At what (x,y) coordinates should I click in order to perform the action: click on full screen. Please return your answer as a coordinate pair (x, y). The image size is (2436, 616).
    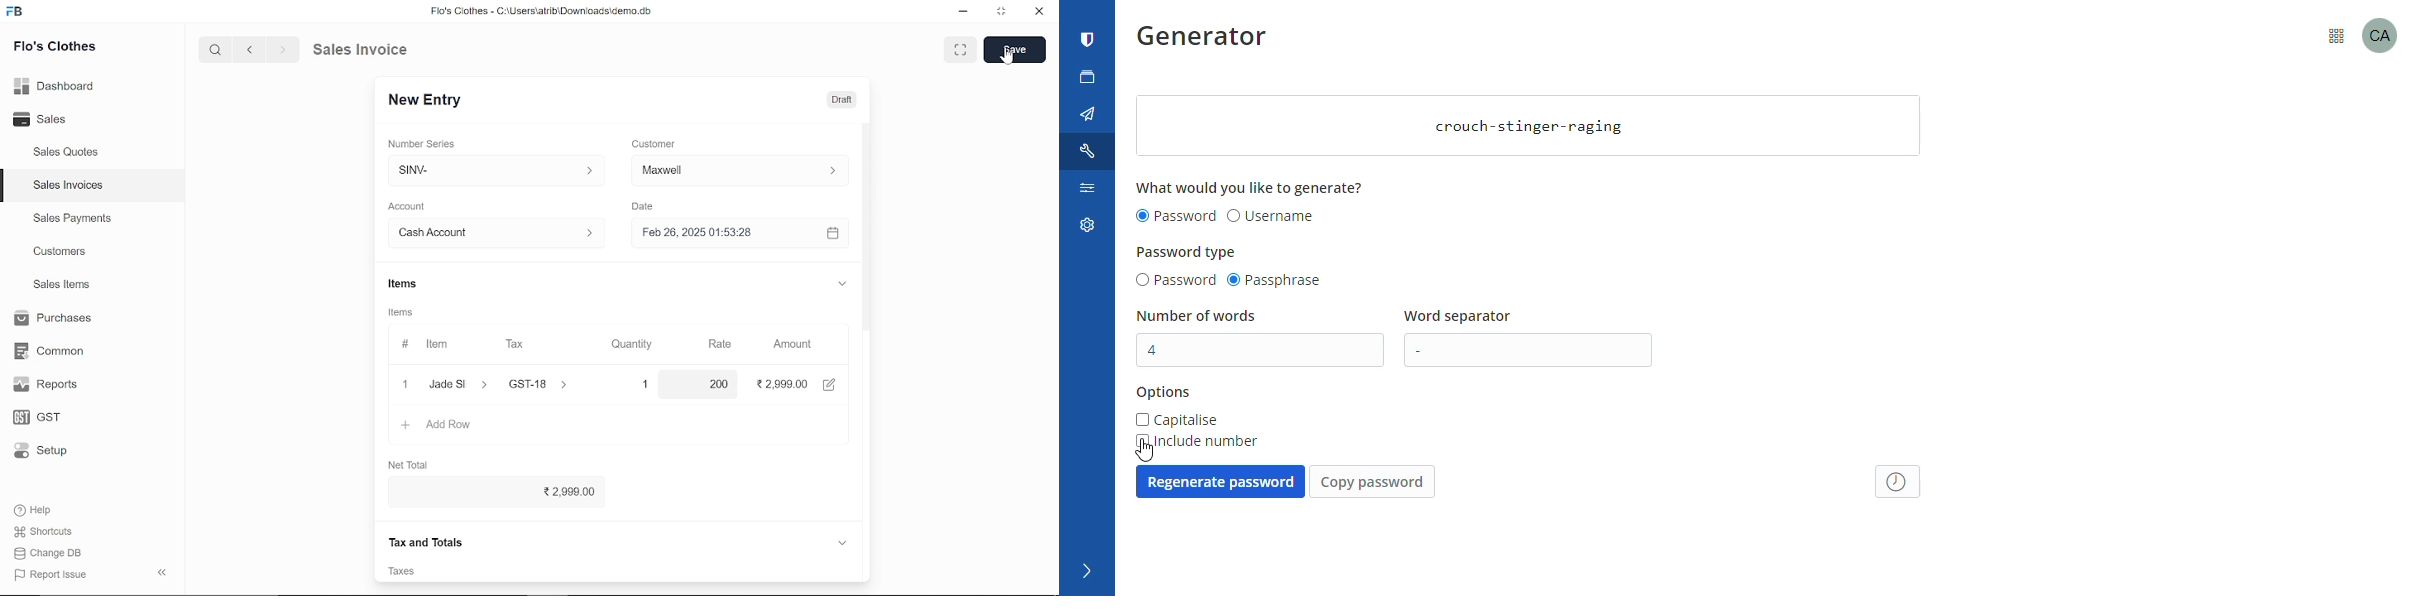
    Looking at the image, I should click on (960, 50).